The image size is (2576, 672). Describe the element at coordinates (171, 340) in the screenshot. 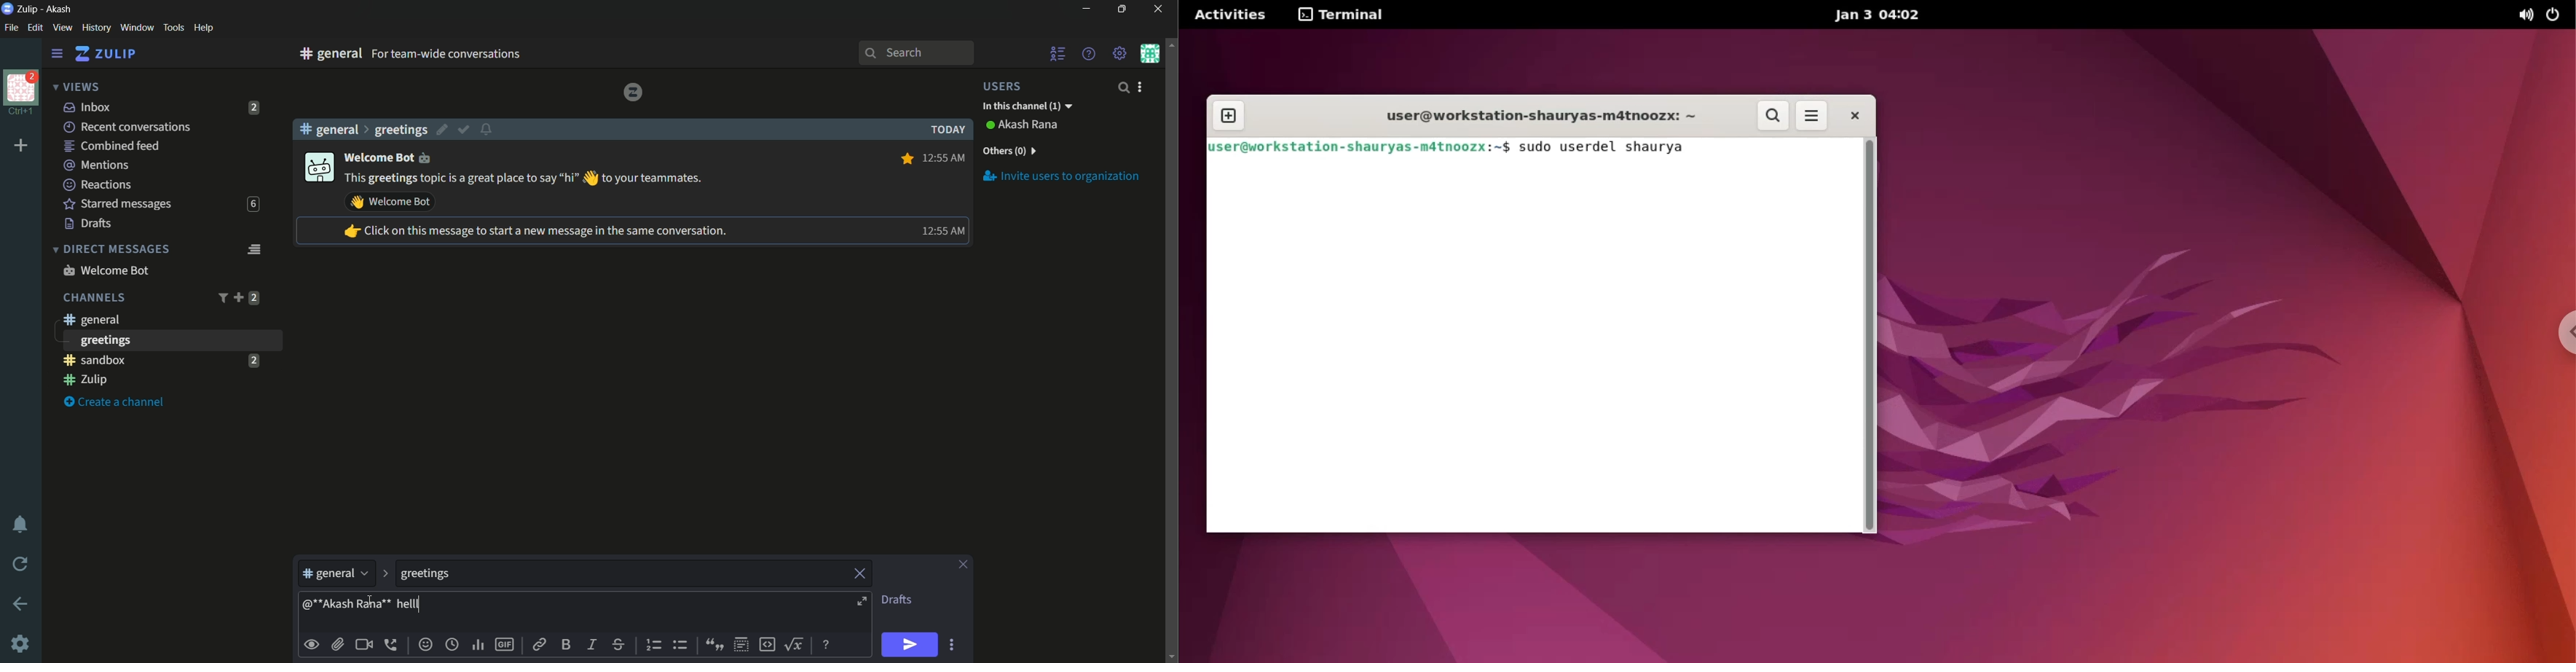

I see `greeting channel` at that location.